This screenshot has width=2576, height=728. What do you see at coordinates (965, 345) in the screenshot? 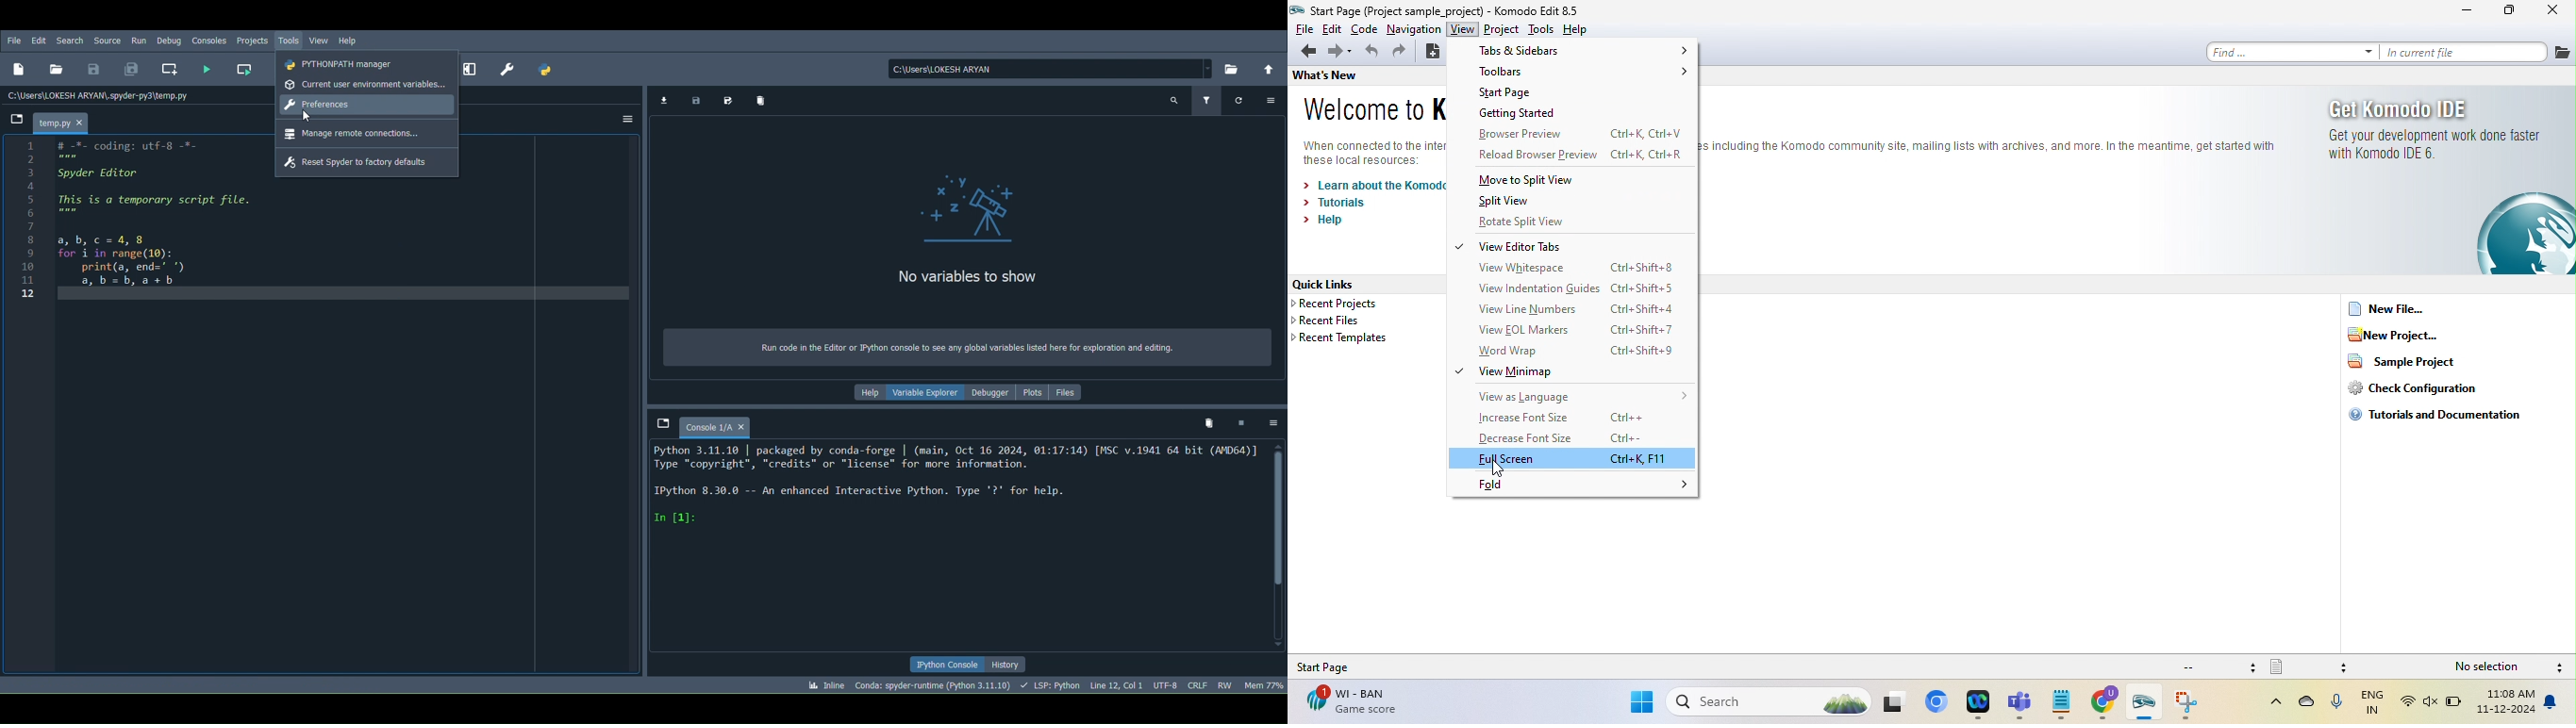
I see `Text` at bounding box center [965, 345].